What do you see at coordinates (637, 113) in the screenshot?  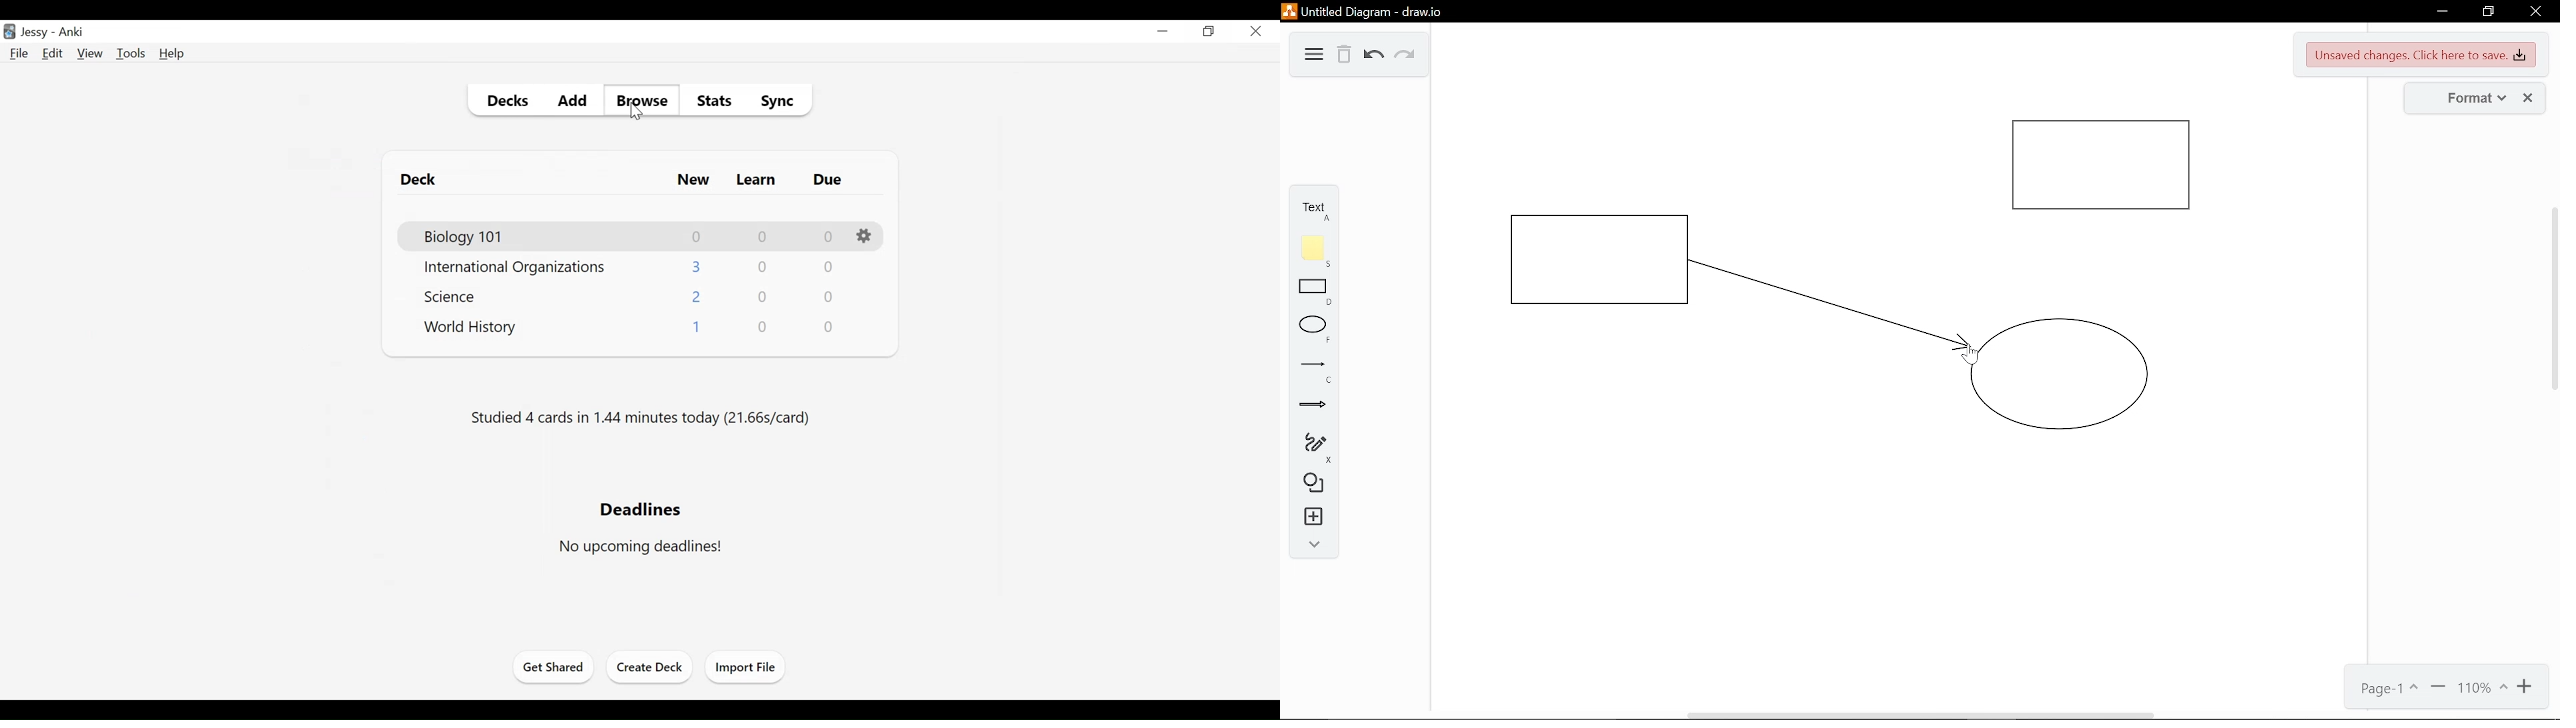 I see `Cursor` at bounding box center [637, 113].